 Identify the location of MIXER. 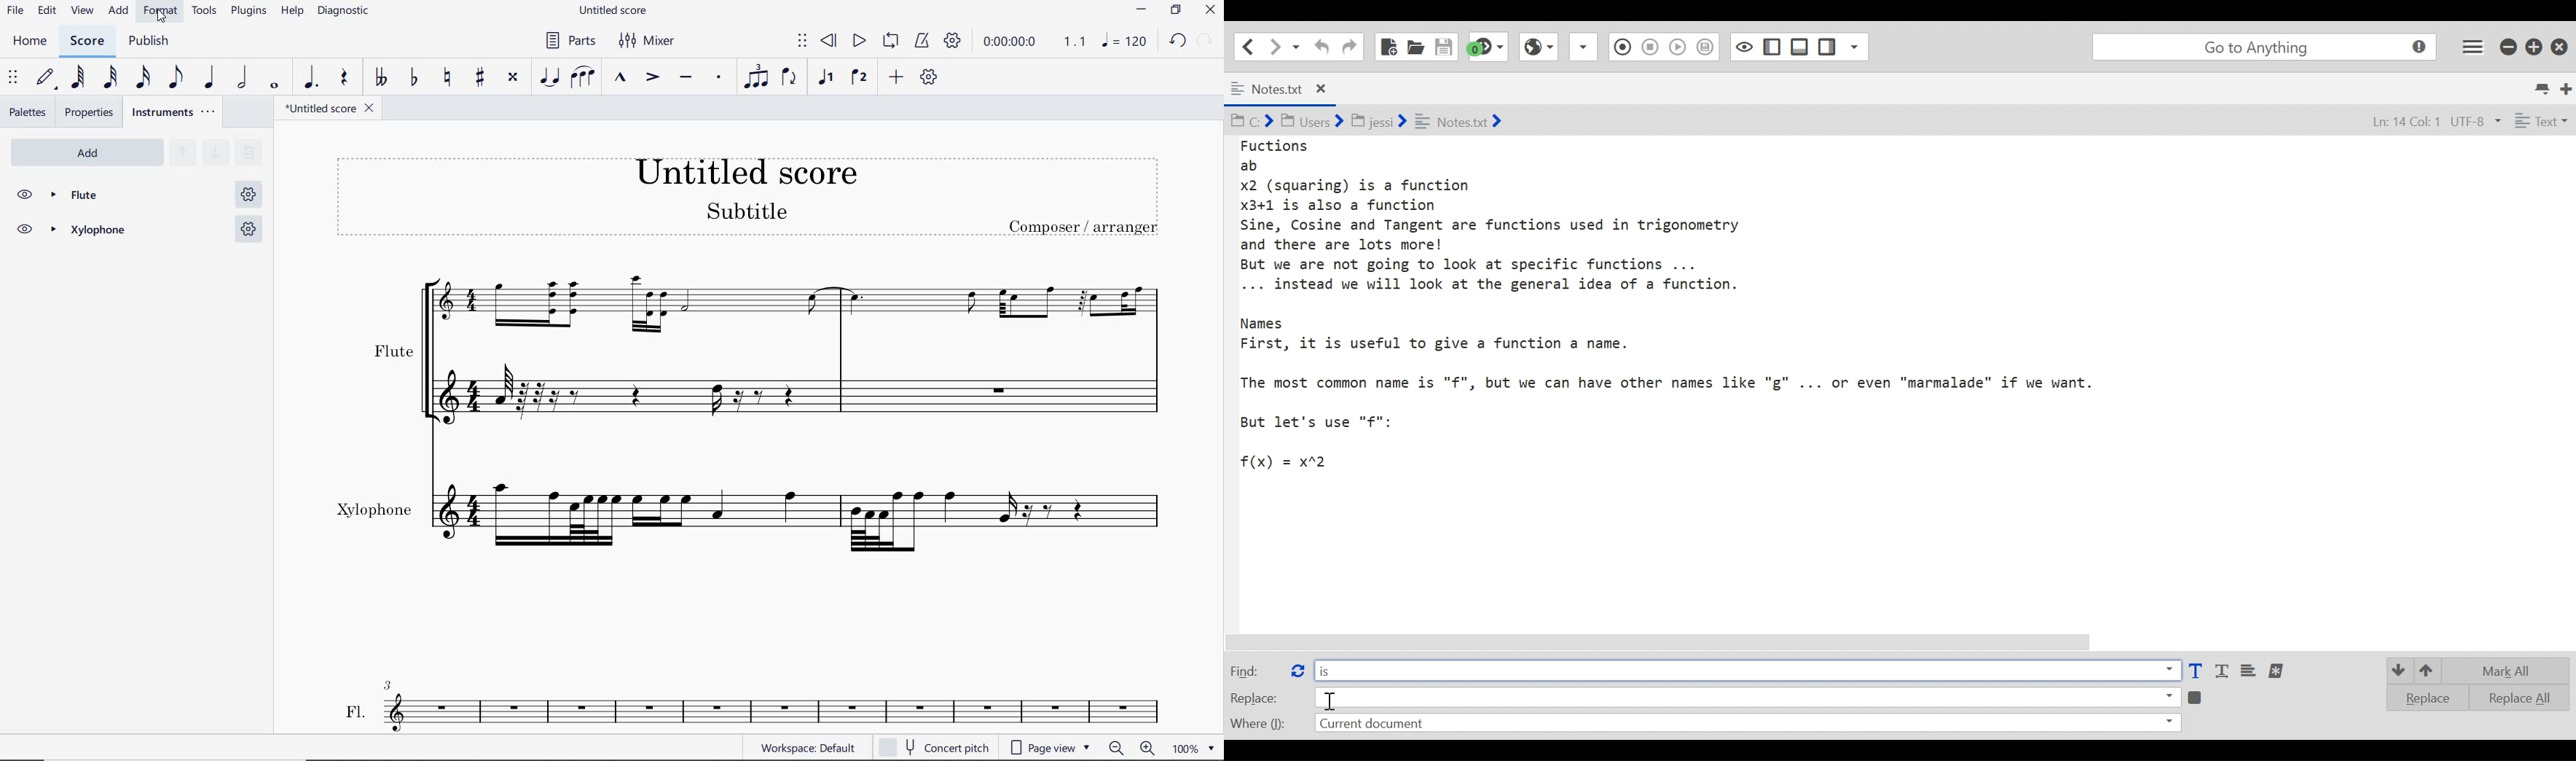
(649, 41).